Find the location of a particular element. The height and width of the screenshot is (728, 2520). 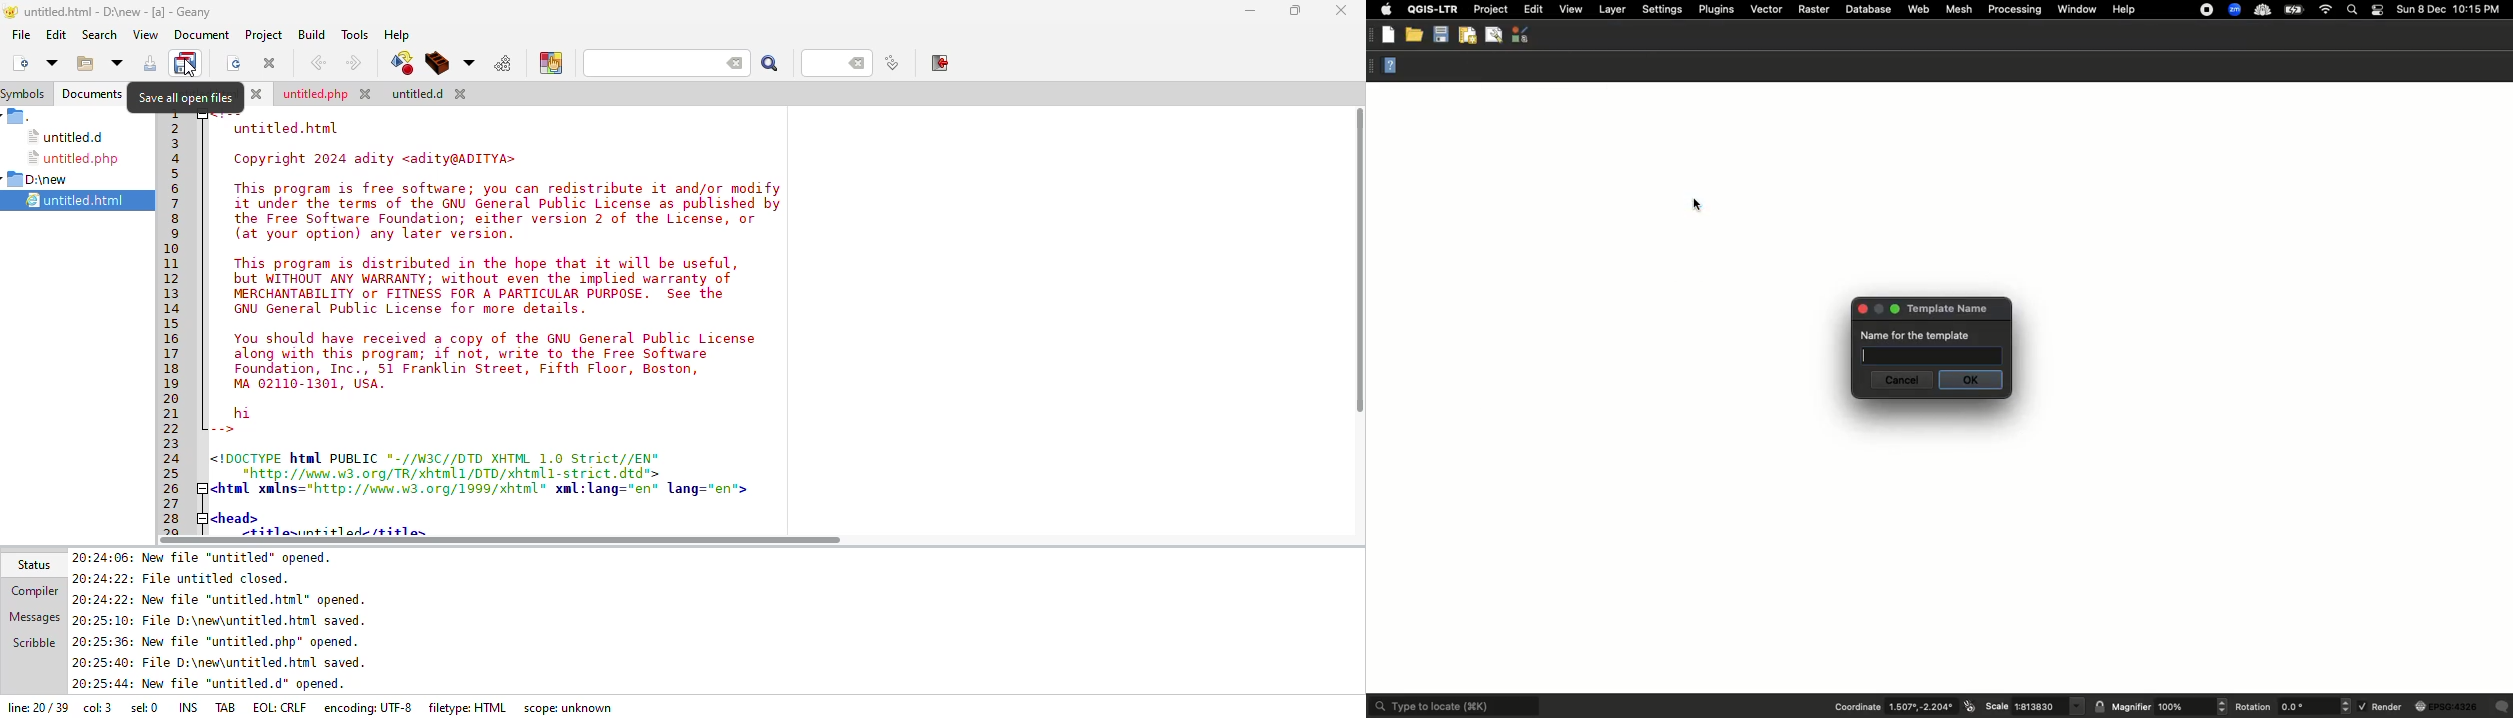

close is located at coordinates (256, 94).